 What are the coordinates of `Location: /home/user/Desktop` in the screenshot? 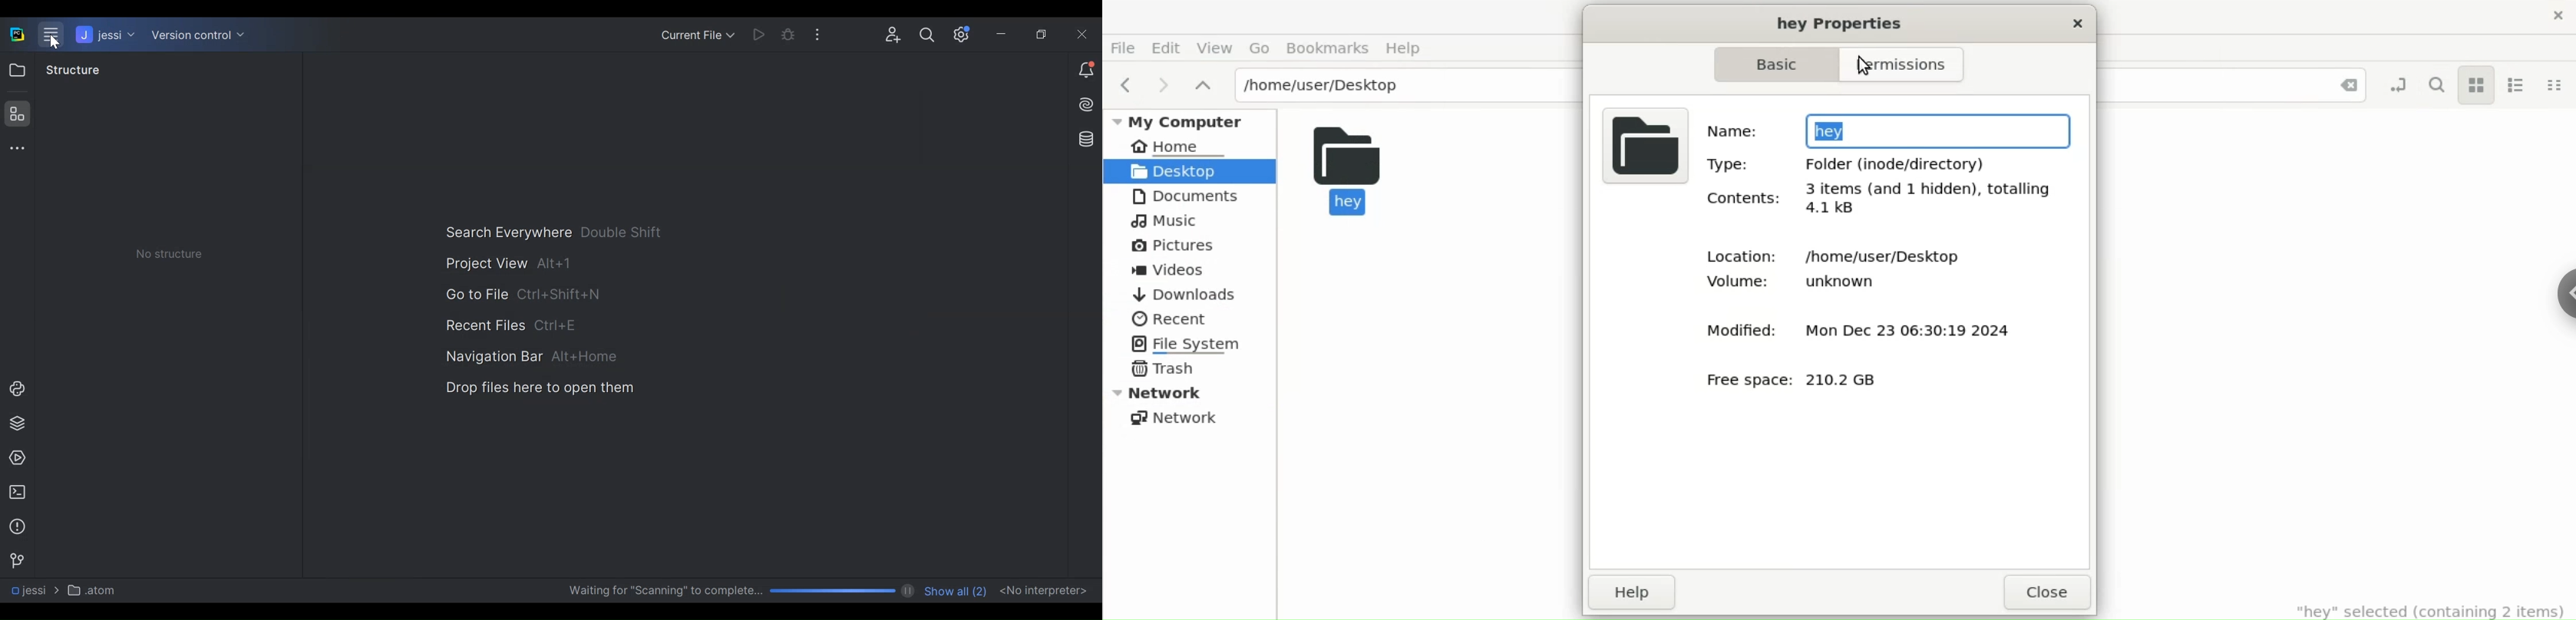 It's located at (1836, 249).